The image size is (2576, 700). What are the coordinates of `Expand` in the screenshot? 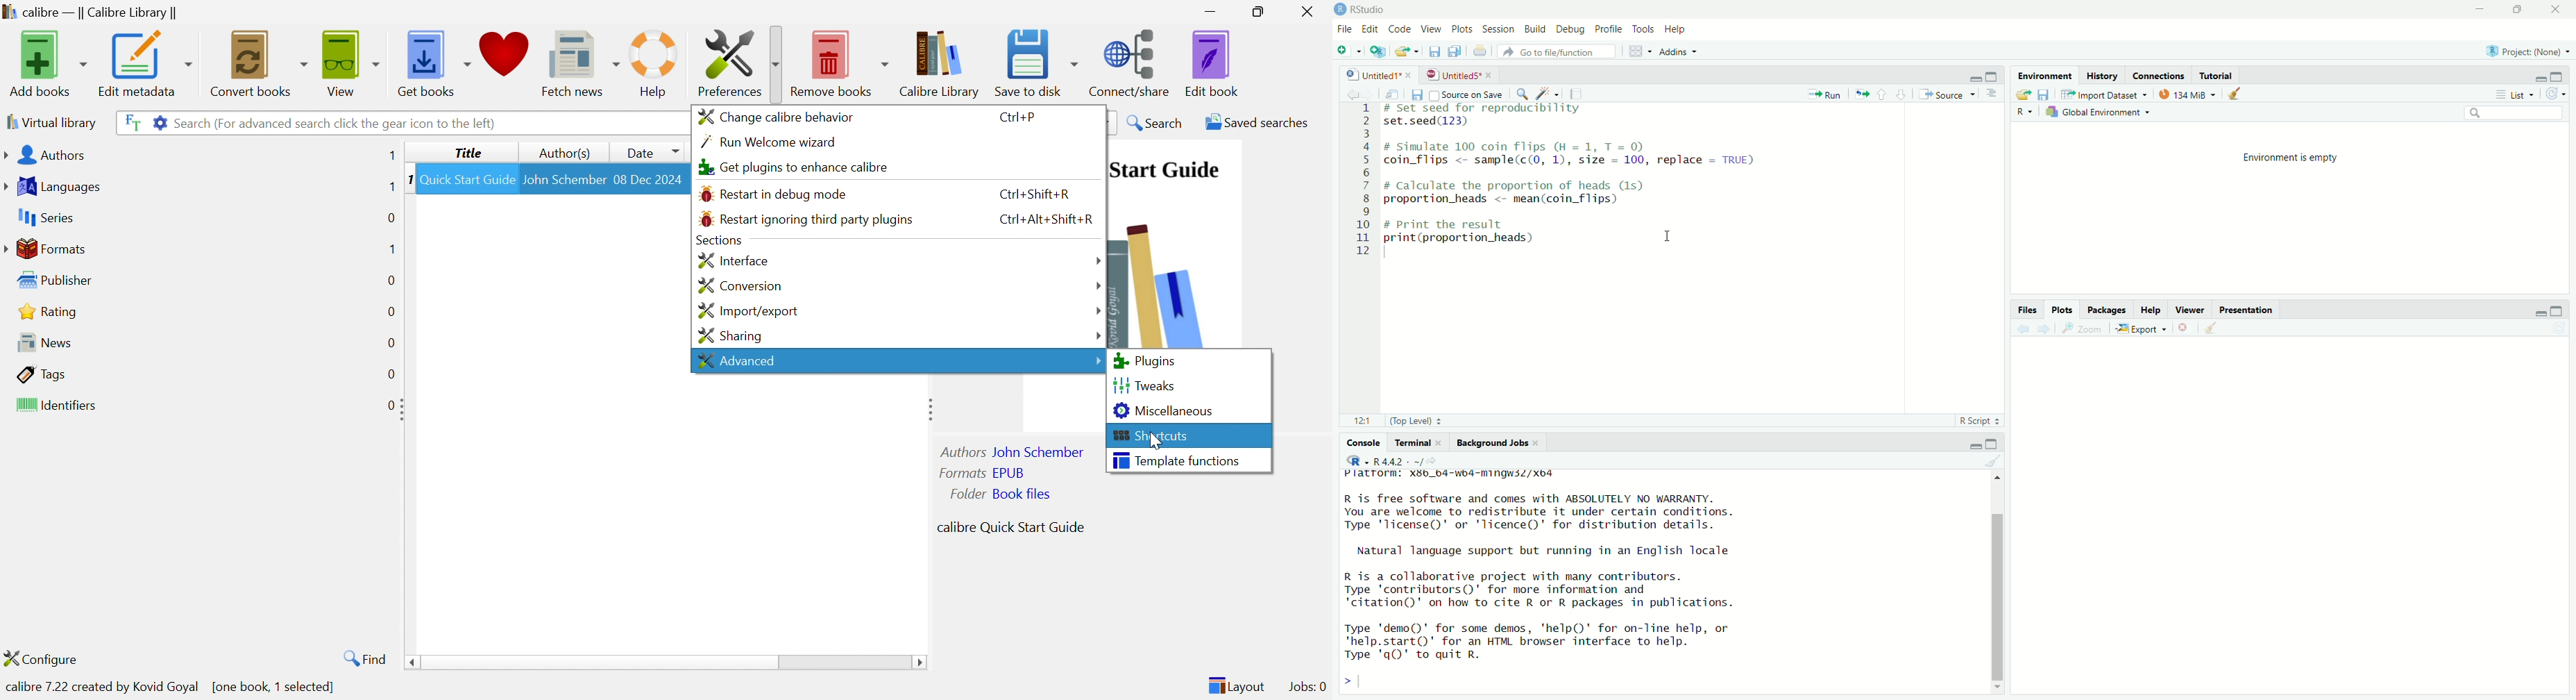 It's located at (927, 408).